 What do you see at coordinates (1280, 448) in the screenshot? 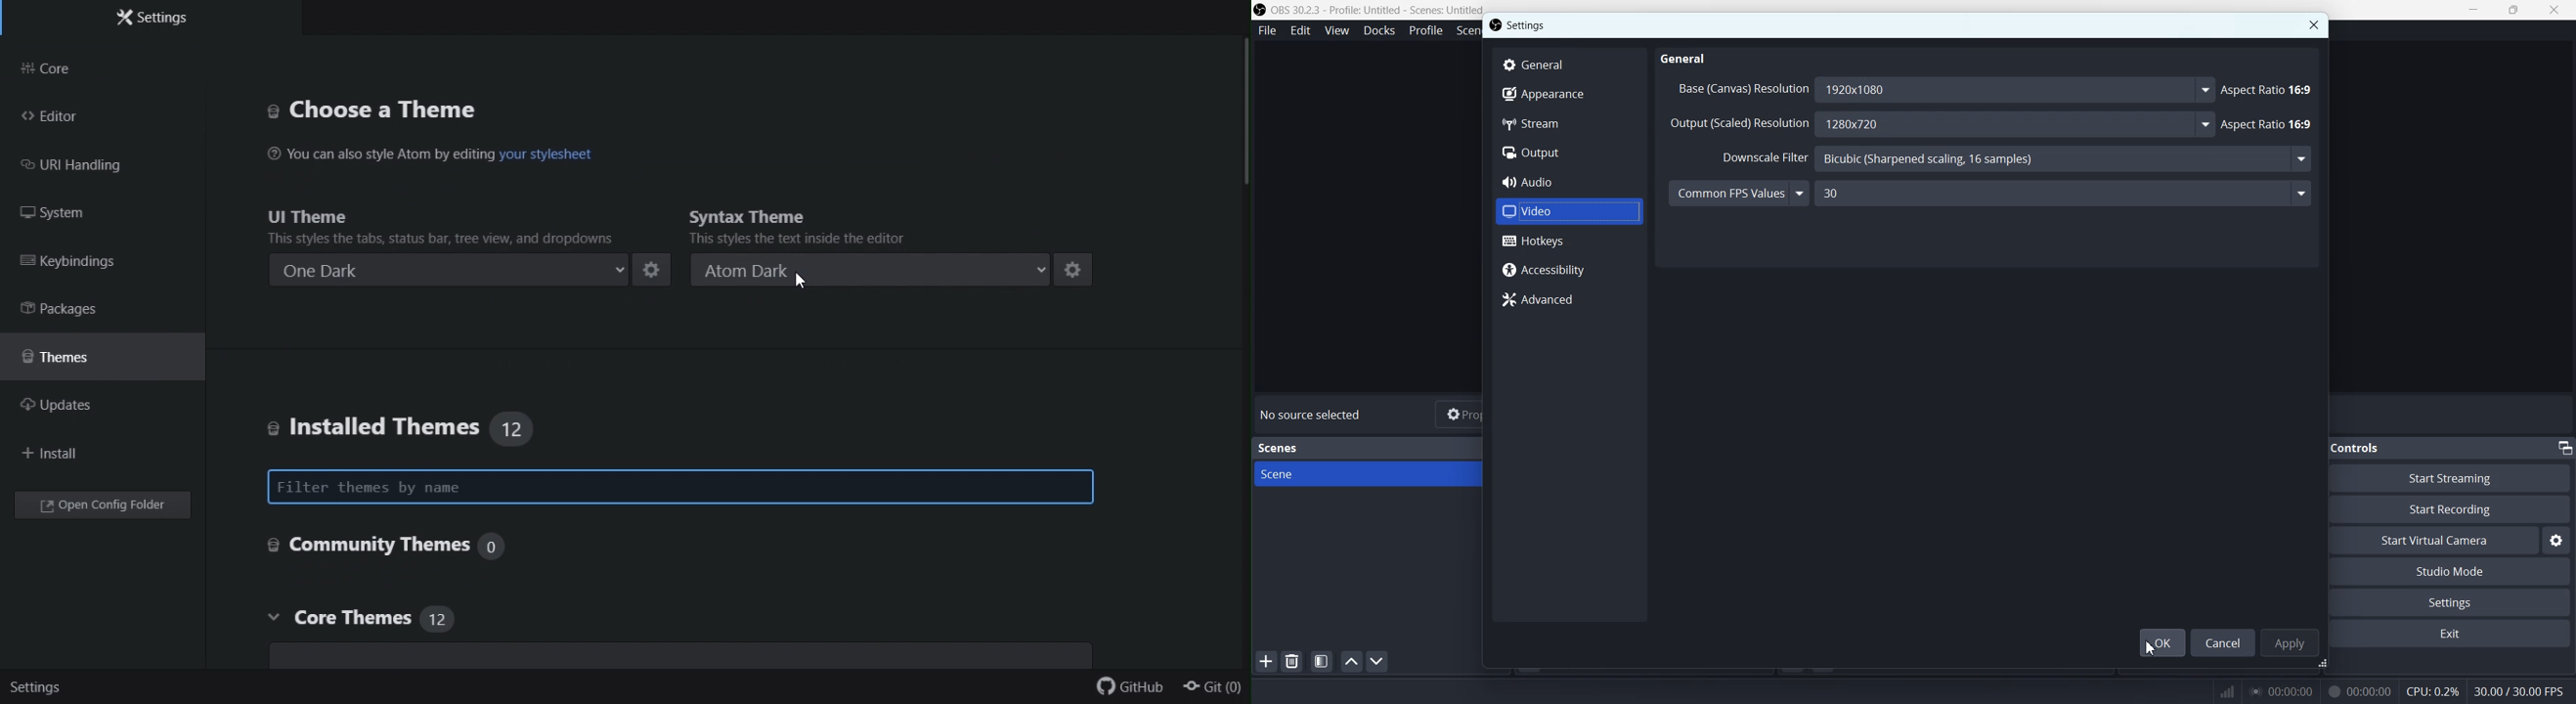
I see `Text` at bounding box center [1280, 448].